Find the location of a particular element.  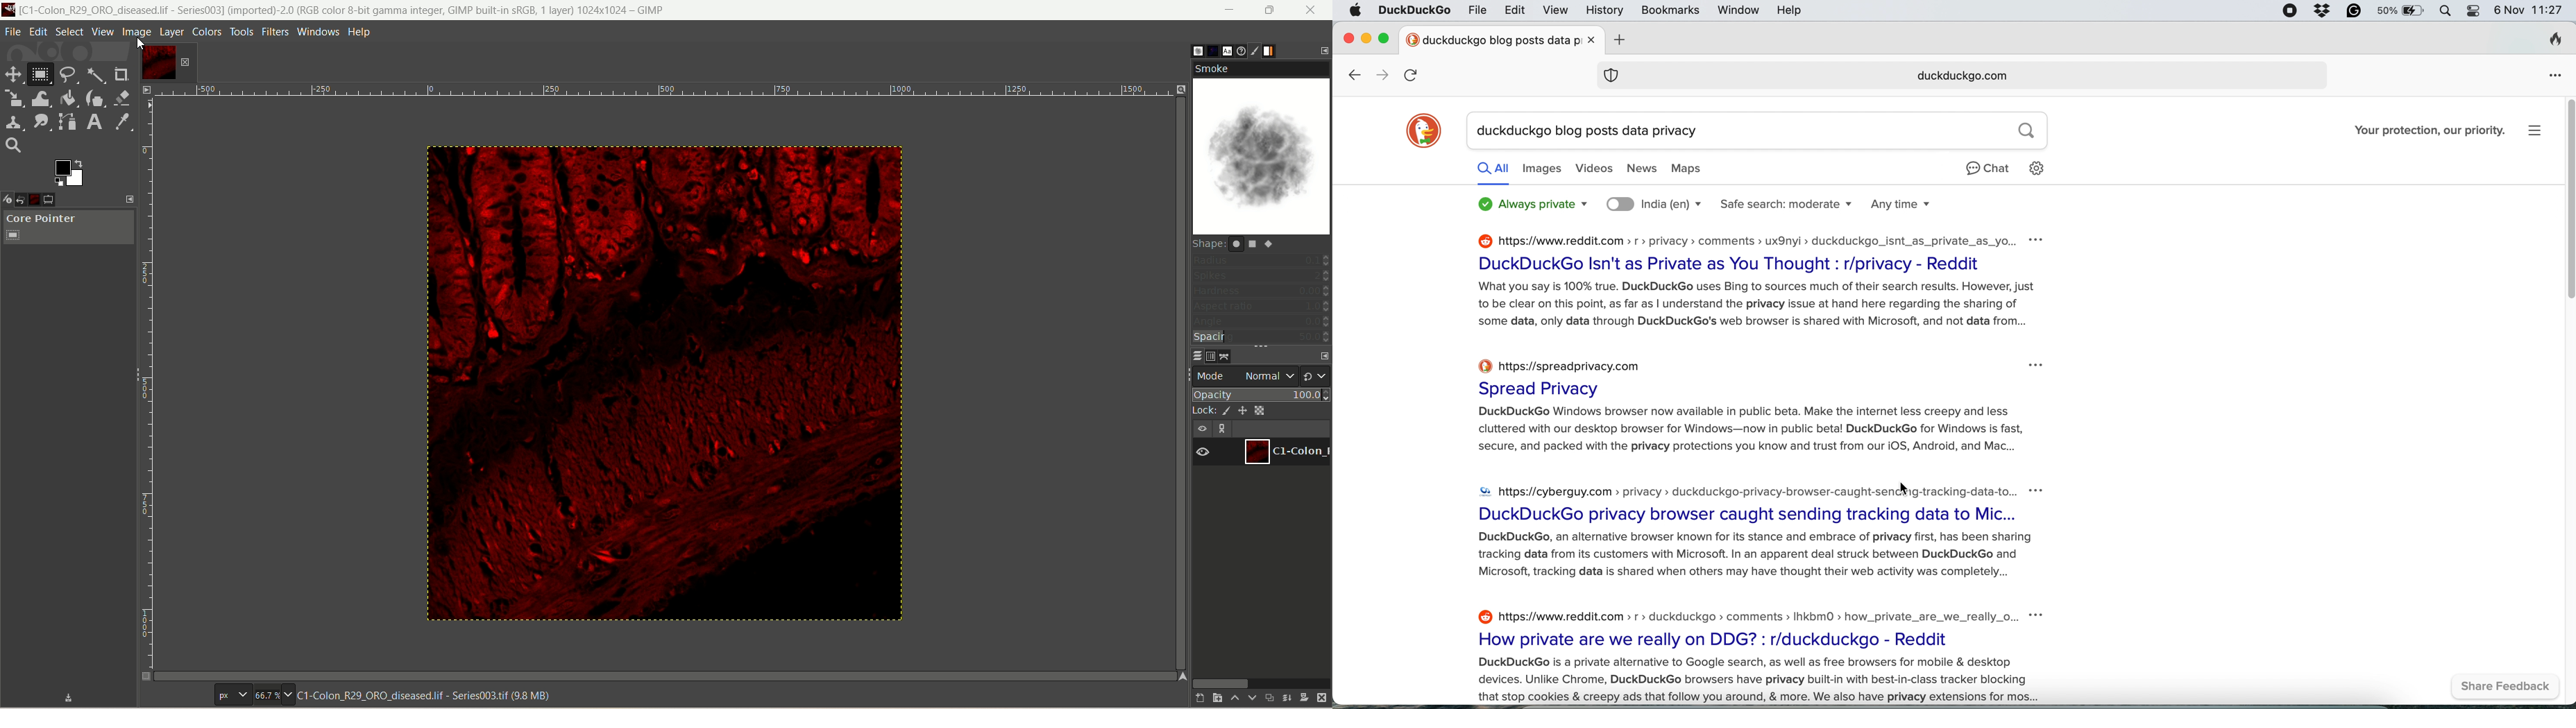

text is located at coordinates (1530, 204).